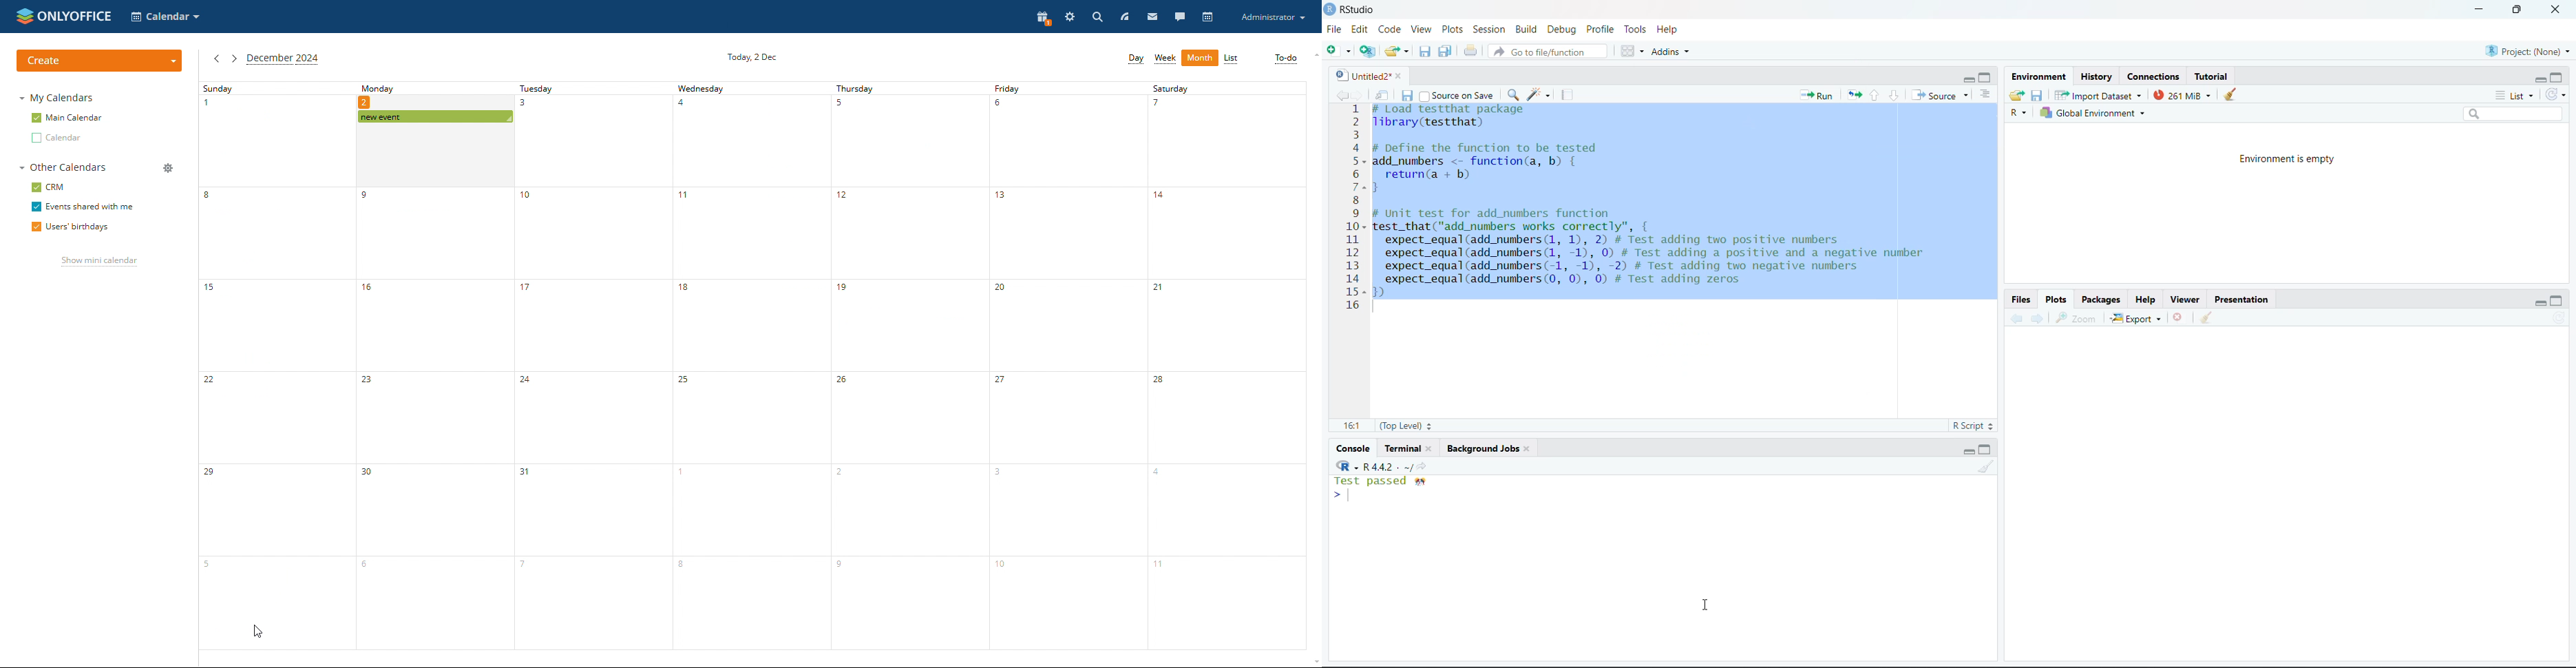 This screenshot has width=2576, height=672. I want to click on Forward, so click(2037, 317).